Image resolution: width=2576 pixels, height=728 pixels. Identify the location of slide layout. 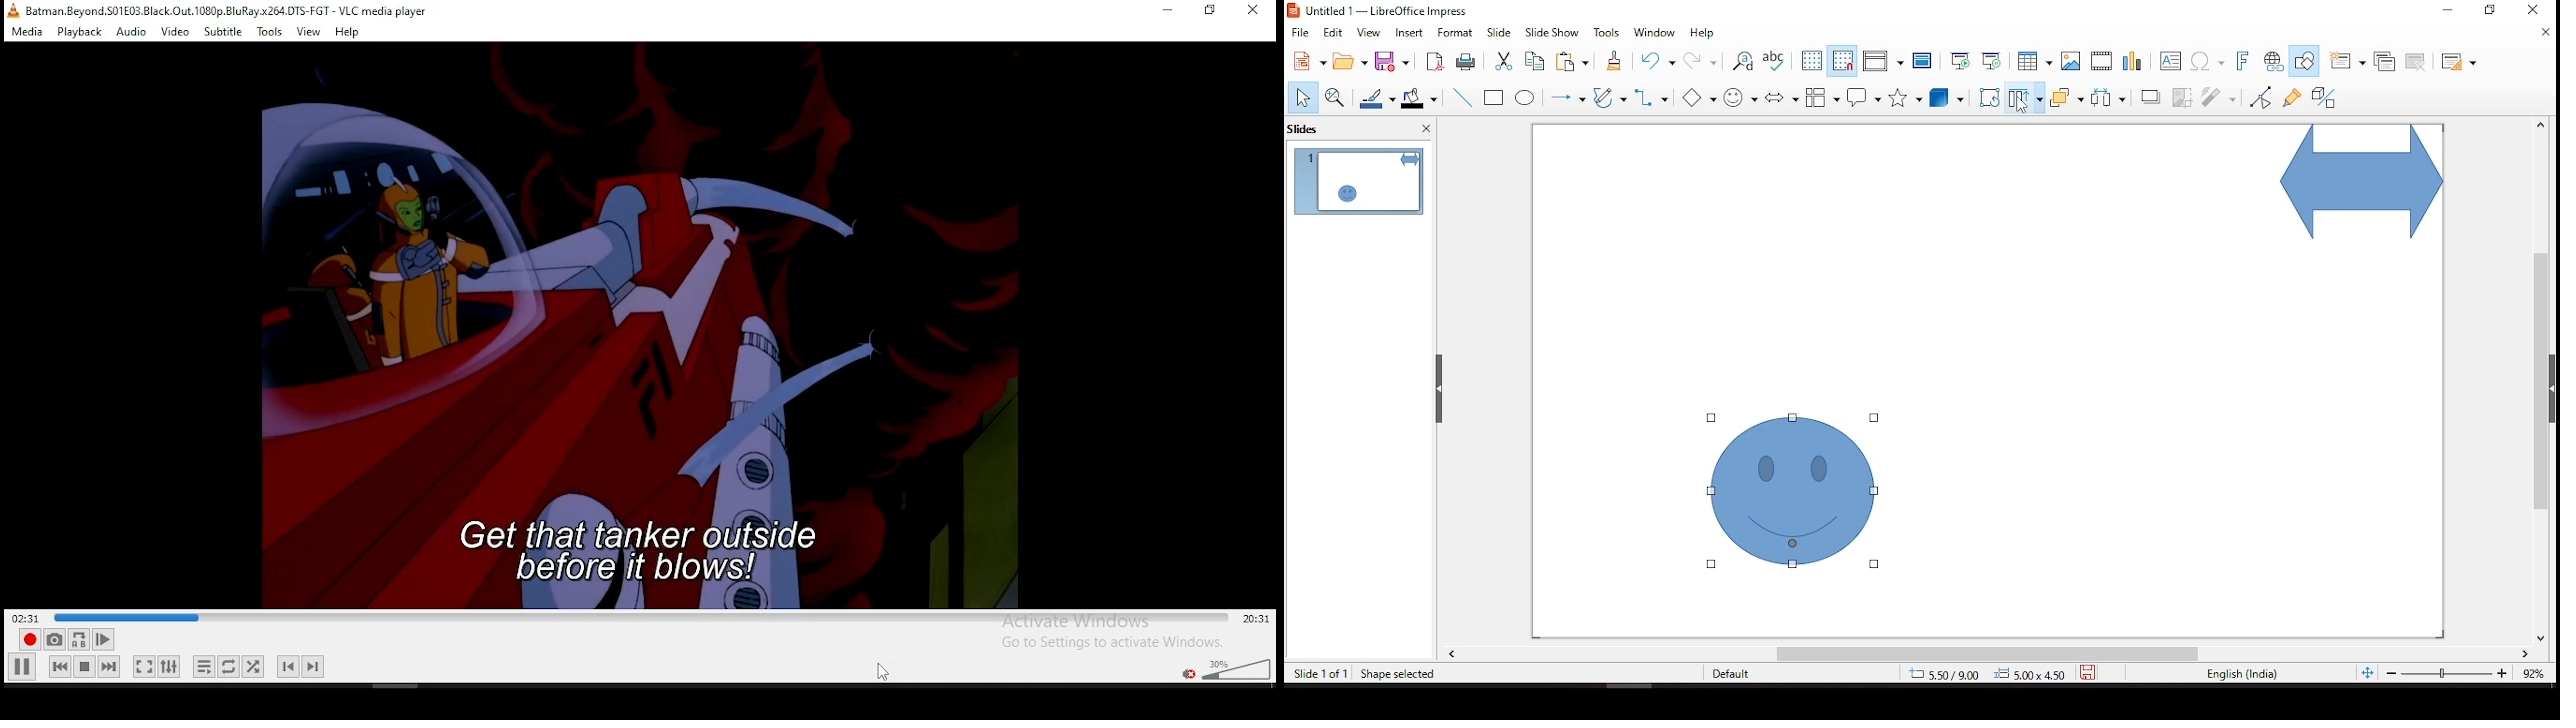
(2459, 63).